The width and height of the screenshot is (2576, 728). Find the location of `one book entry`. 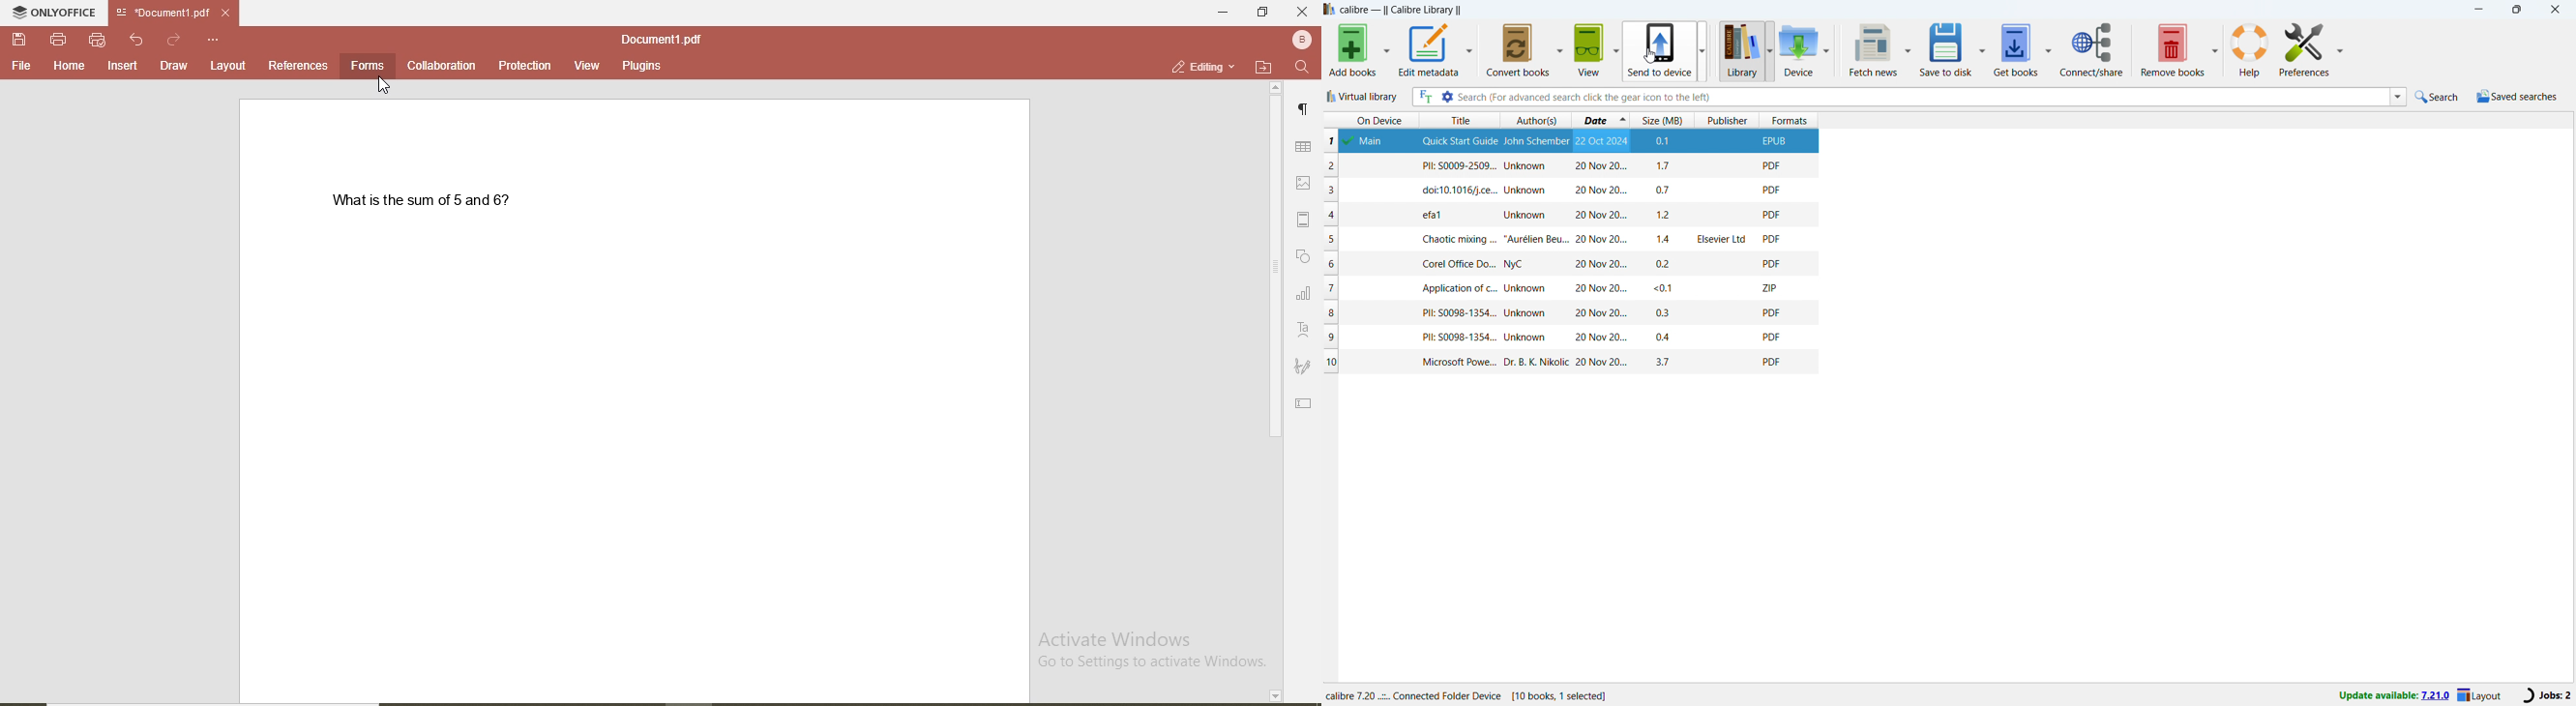

one book entry is located at coordinates (1568, 263).